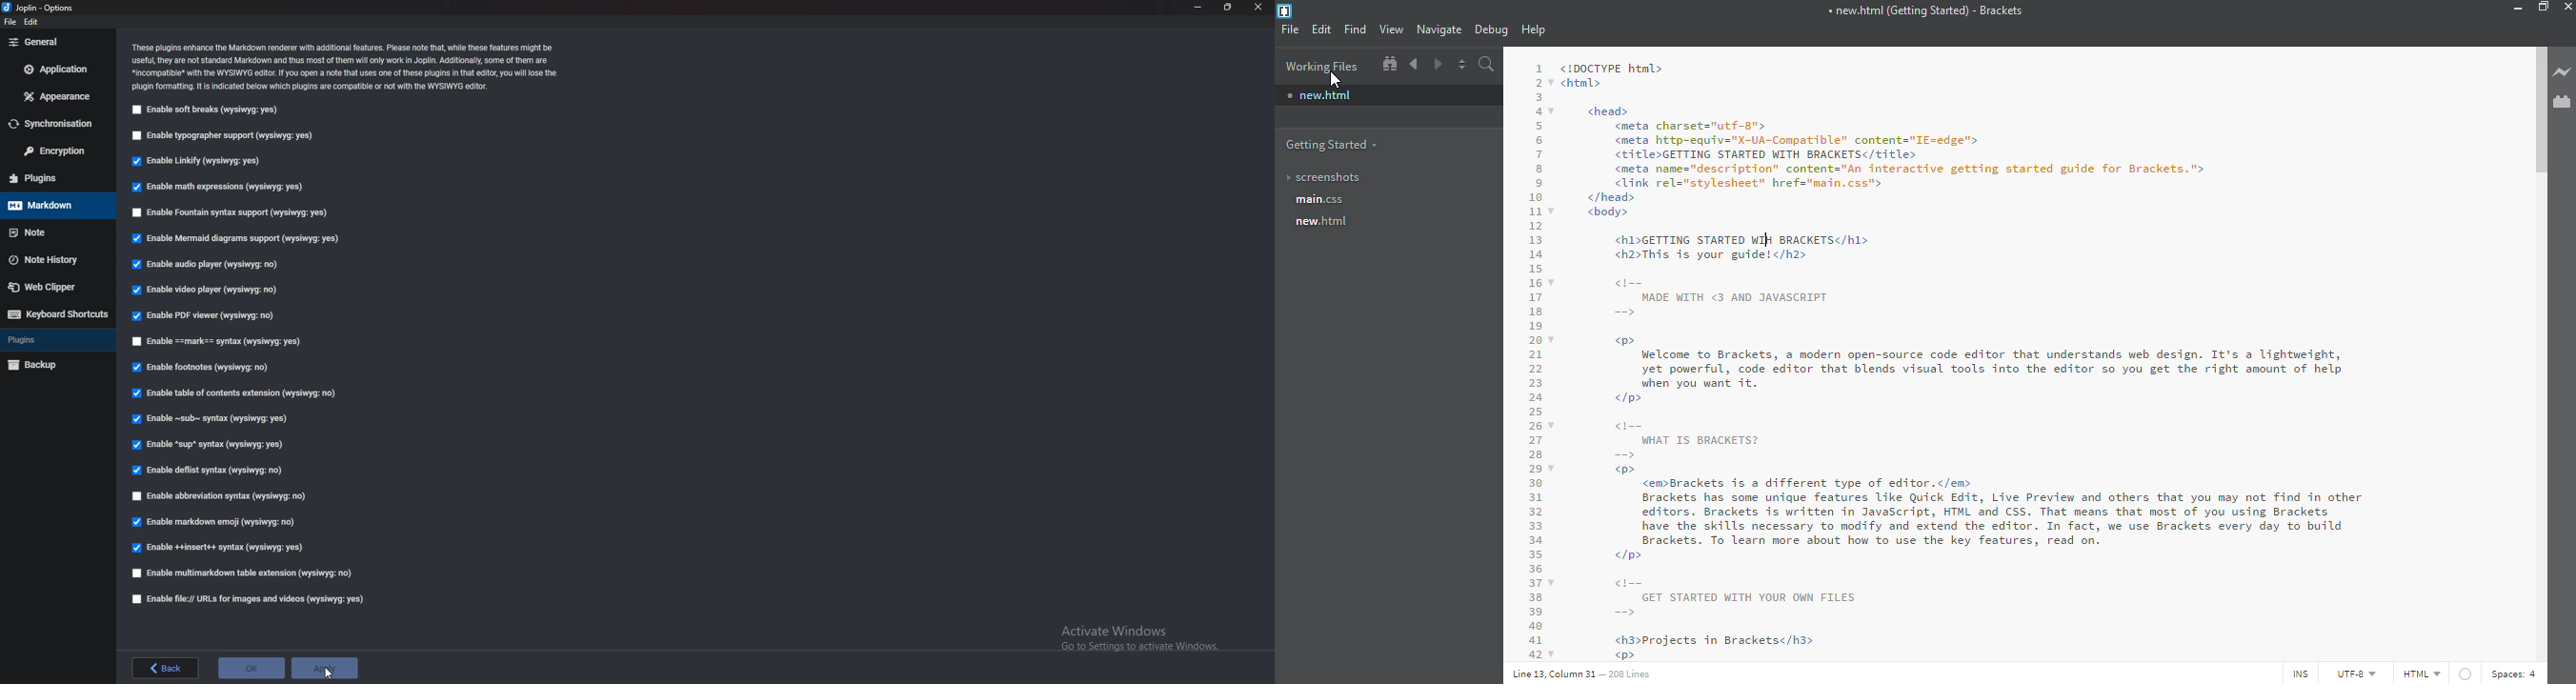  What do you see at coordinates (236, 396) in the screenshot?
I see `Enable table of contents extension` at bounding box center [236, 396].